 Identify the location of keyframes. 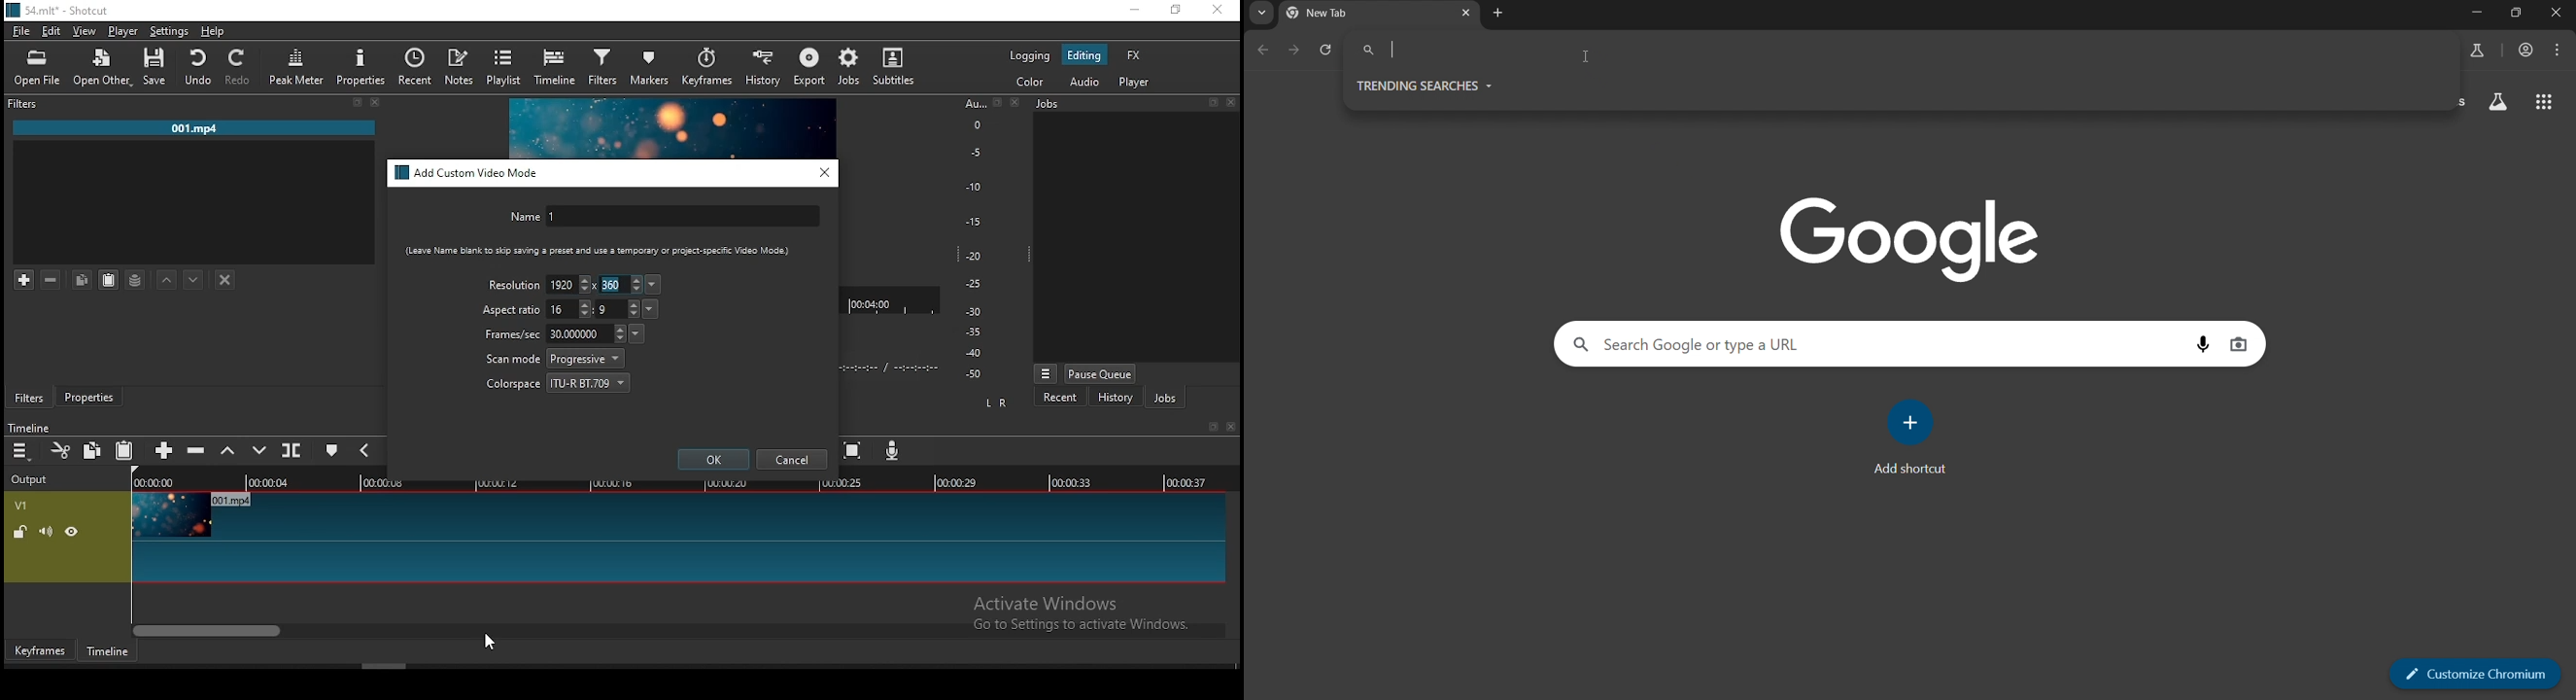
(706, 70).